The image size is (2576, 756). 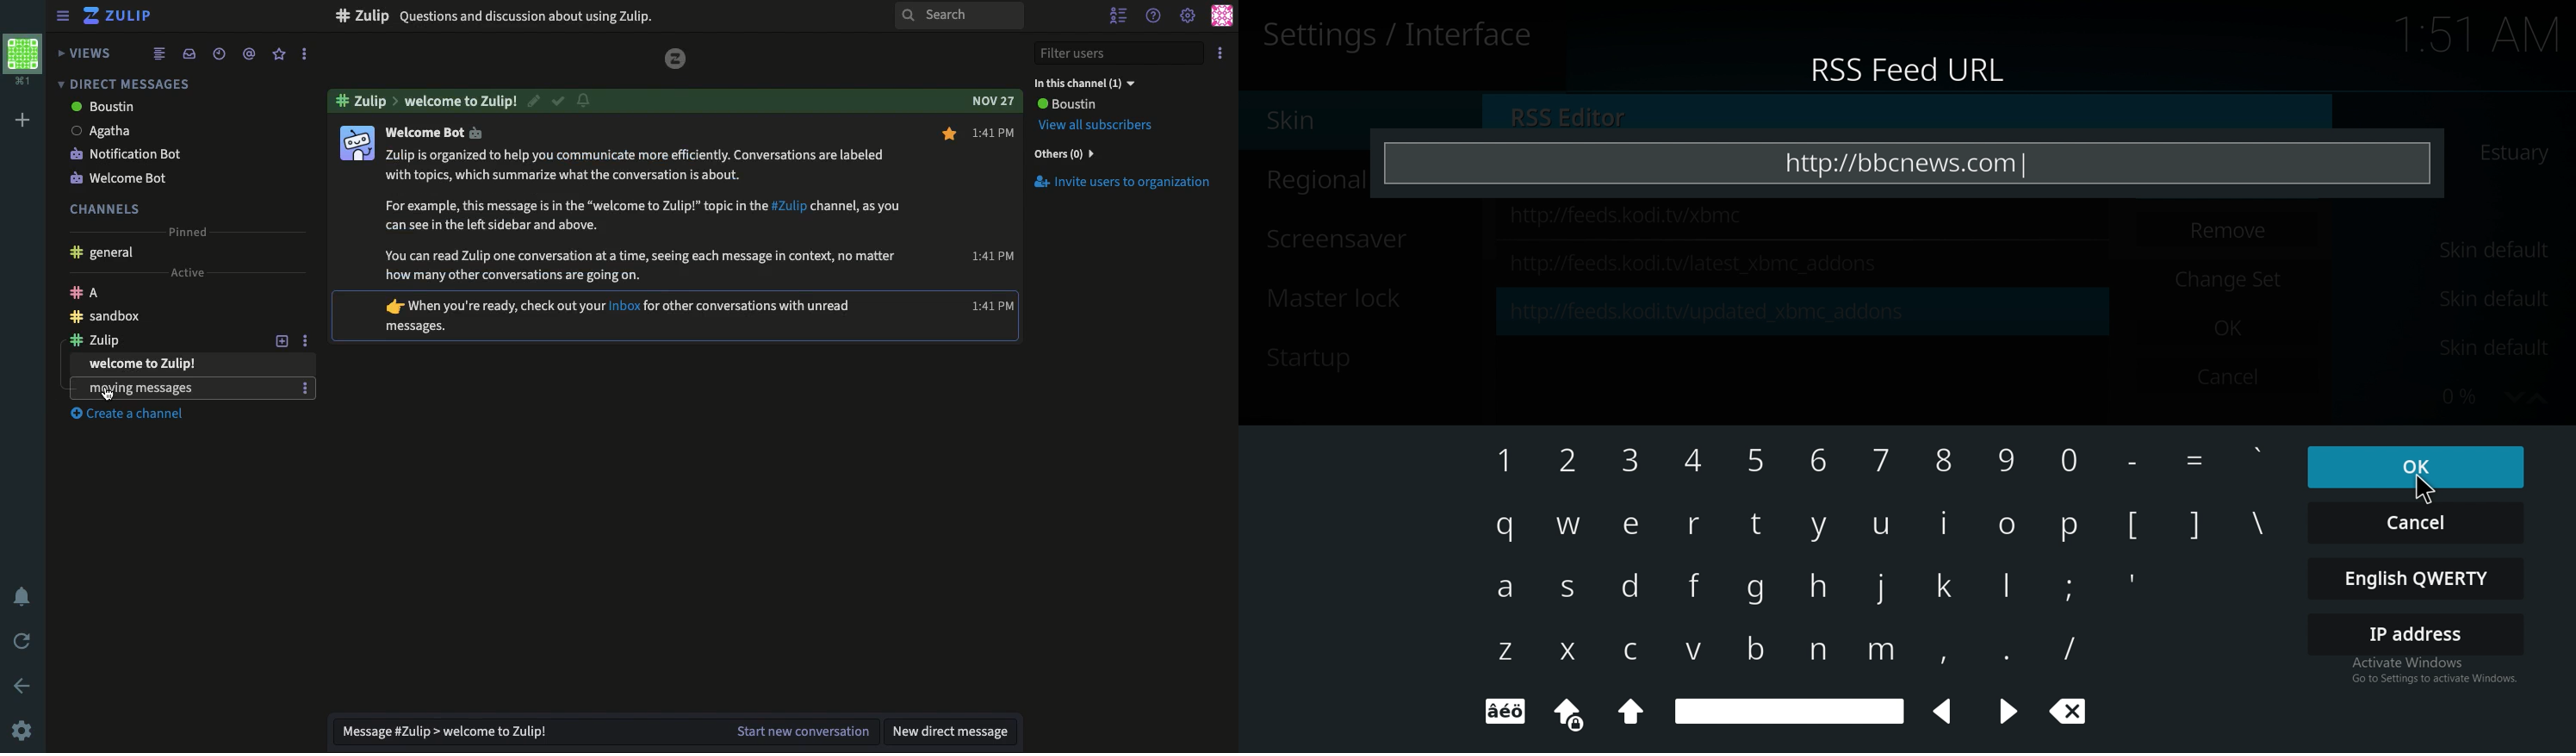 I want to click on Others, so click(x=1062, y=153).